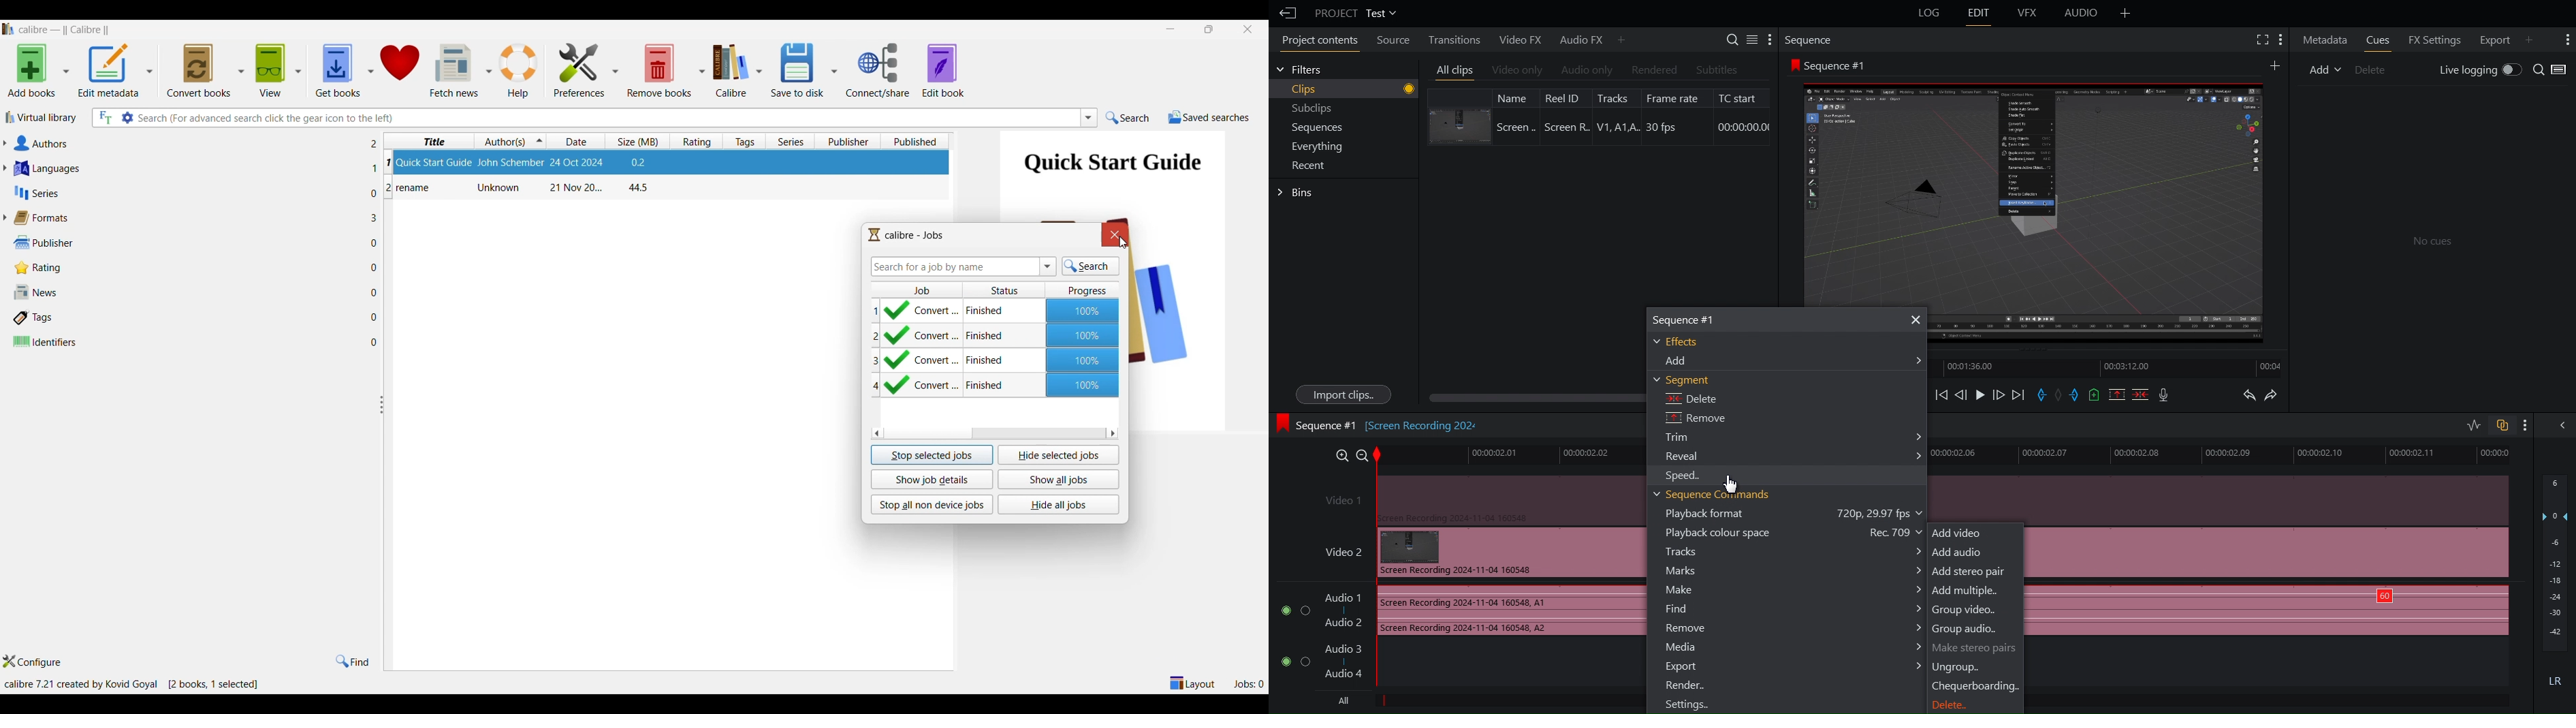 This screenshot has height=728, width=2576. Describe the element at coordinates (2551, 70) in the screenshot. I see `Search` at that location.